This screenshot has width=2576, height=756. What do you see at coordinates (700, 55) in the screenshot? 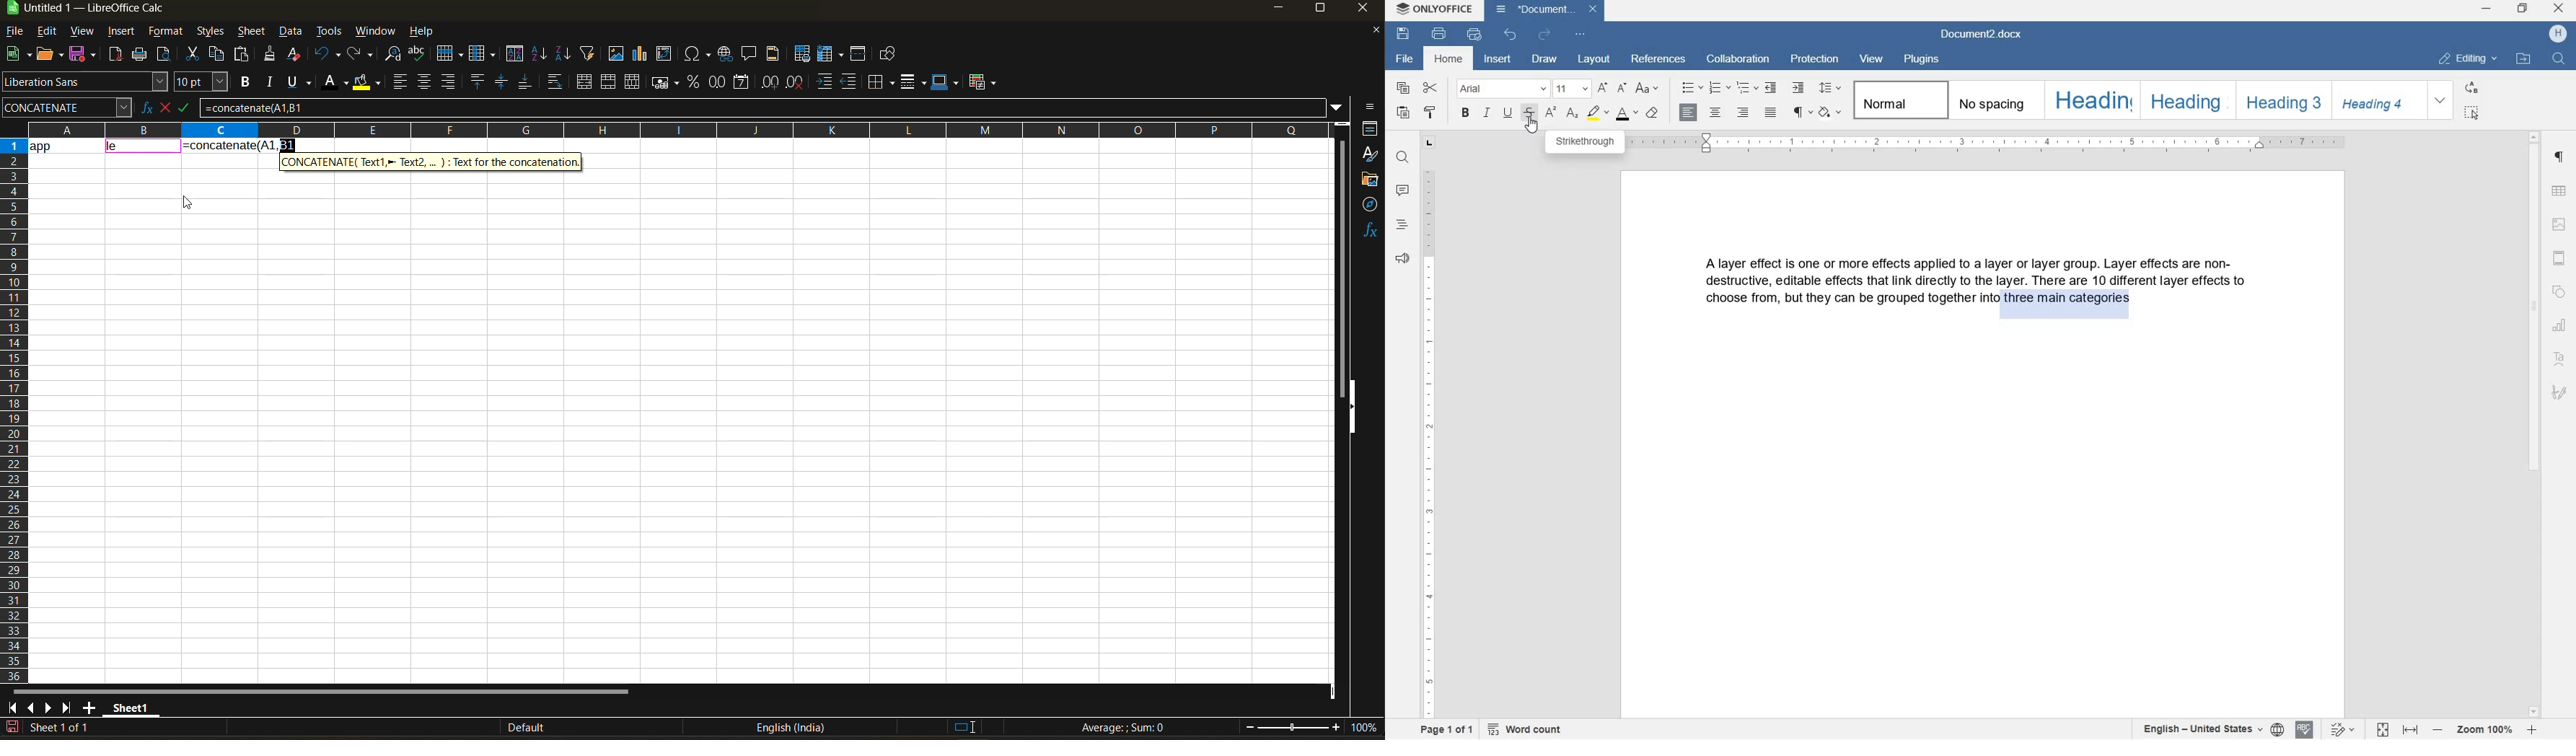
I see `insert special characters` at bounding box center [700, 55].